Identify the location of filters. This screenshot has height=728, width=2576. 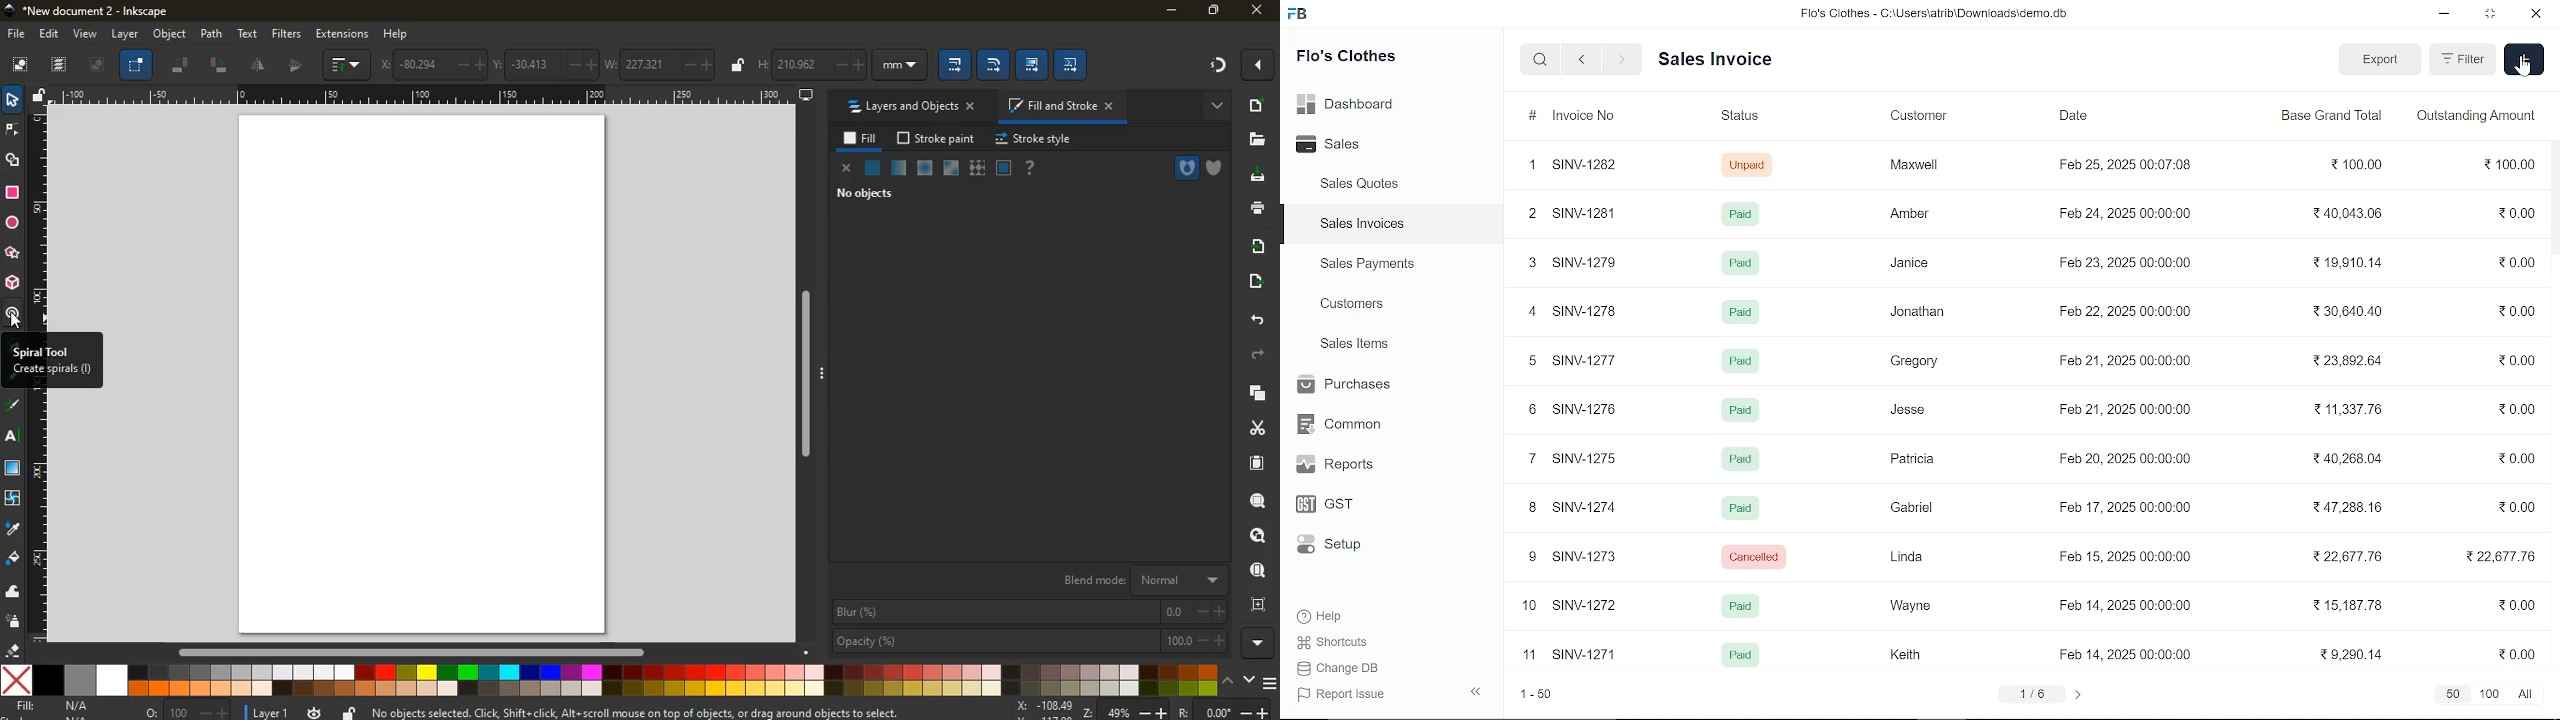
(288, 32).